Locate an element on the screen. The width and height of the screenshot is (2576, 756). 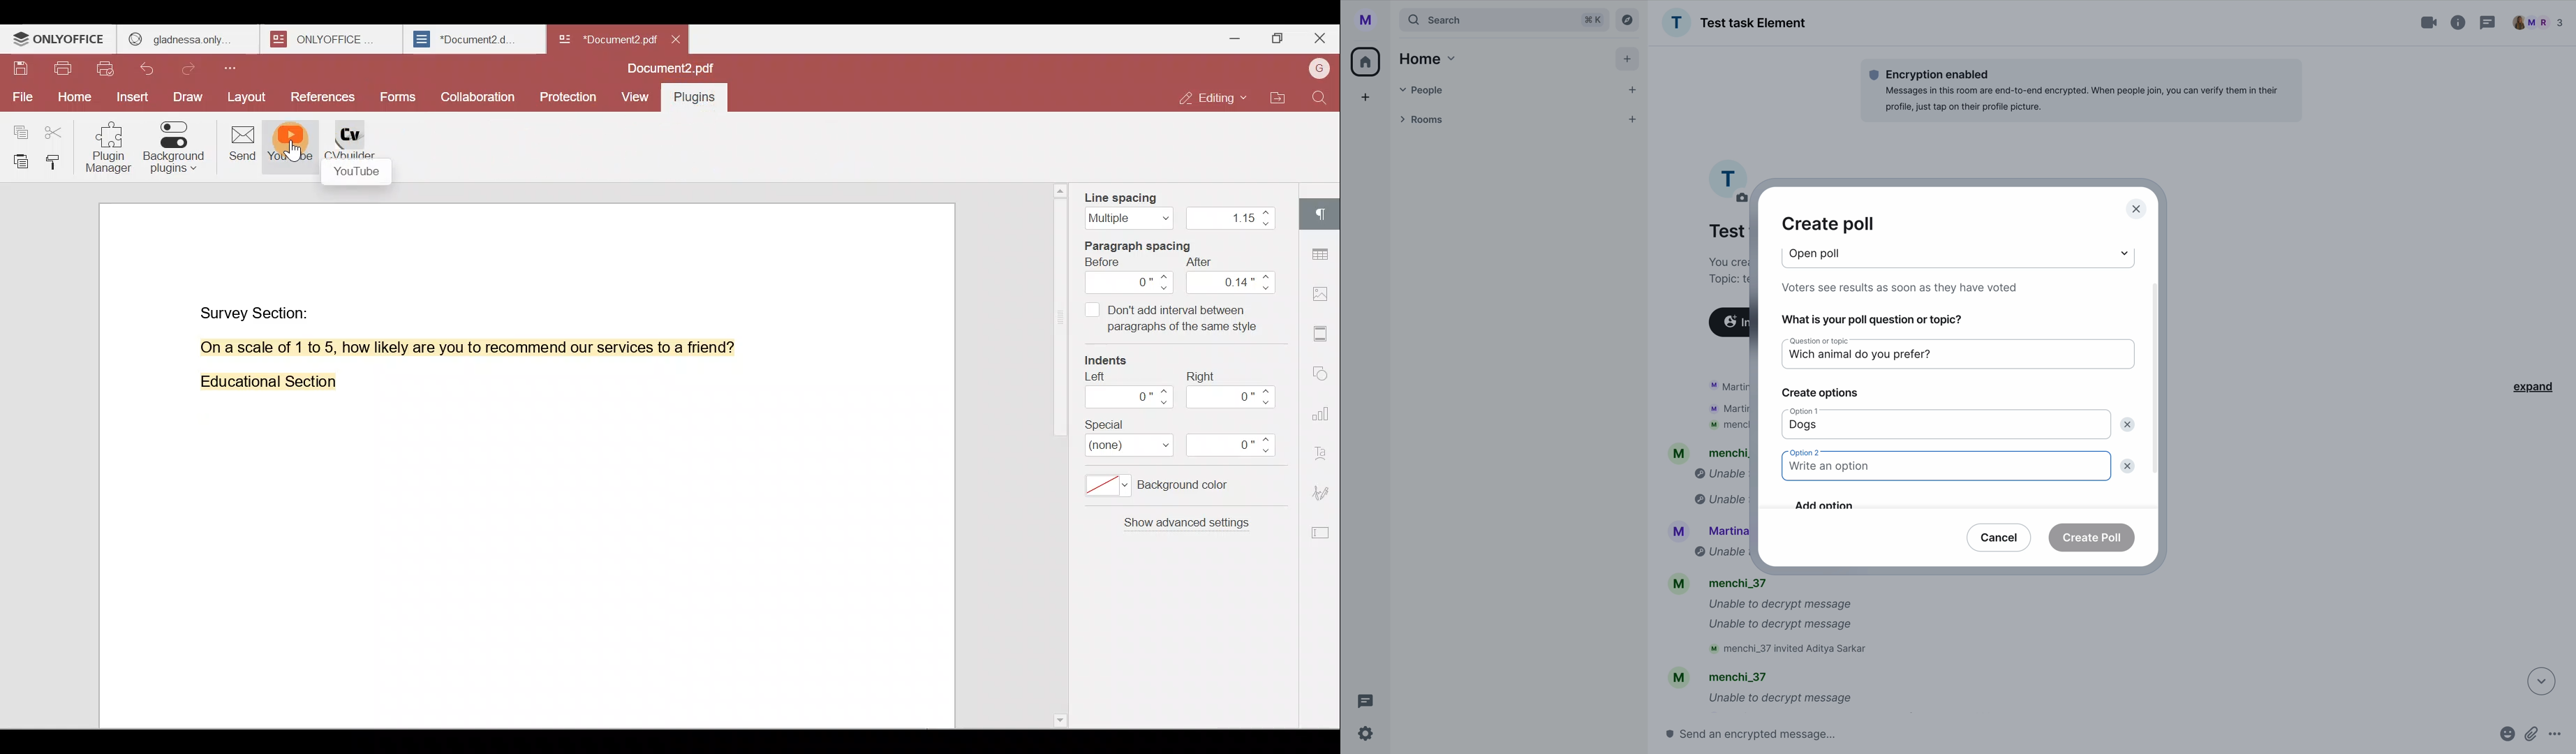
Account name is located at coordinates (1319, 70).